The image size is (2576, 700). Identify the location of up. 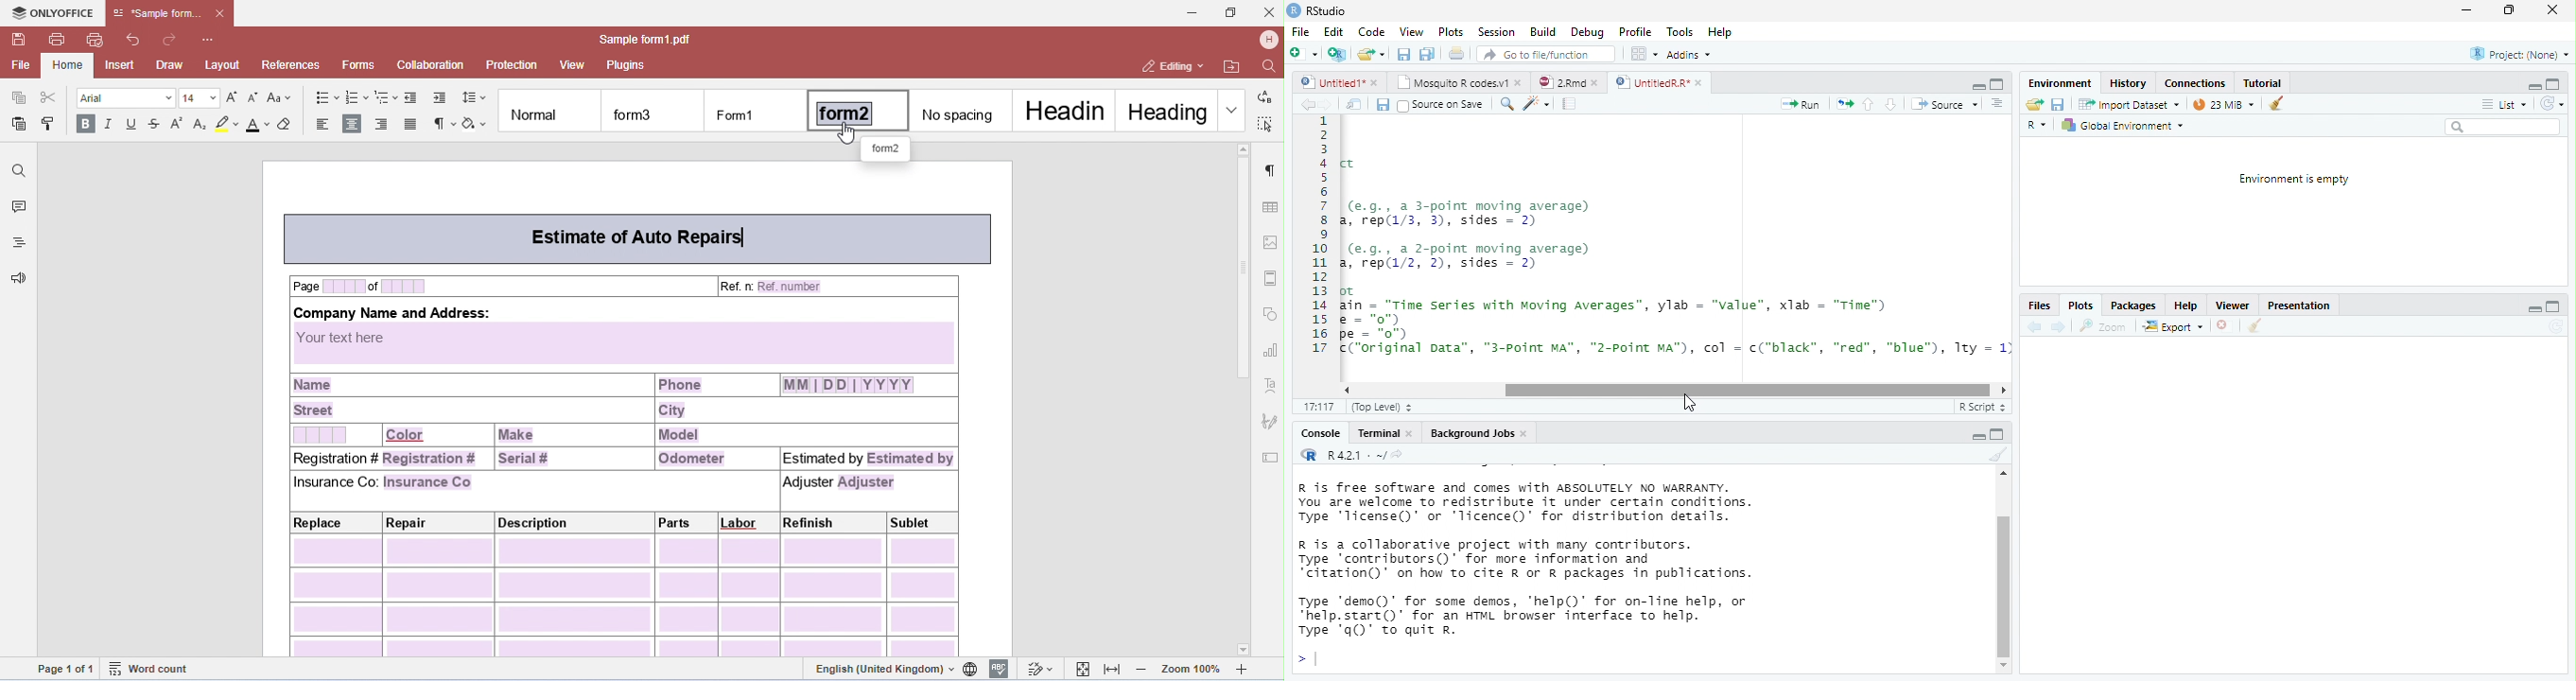
(1869, 104).